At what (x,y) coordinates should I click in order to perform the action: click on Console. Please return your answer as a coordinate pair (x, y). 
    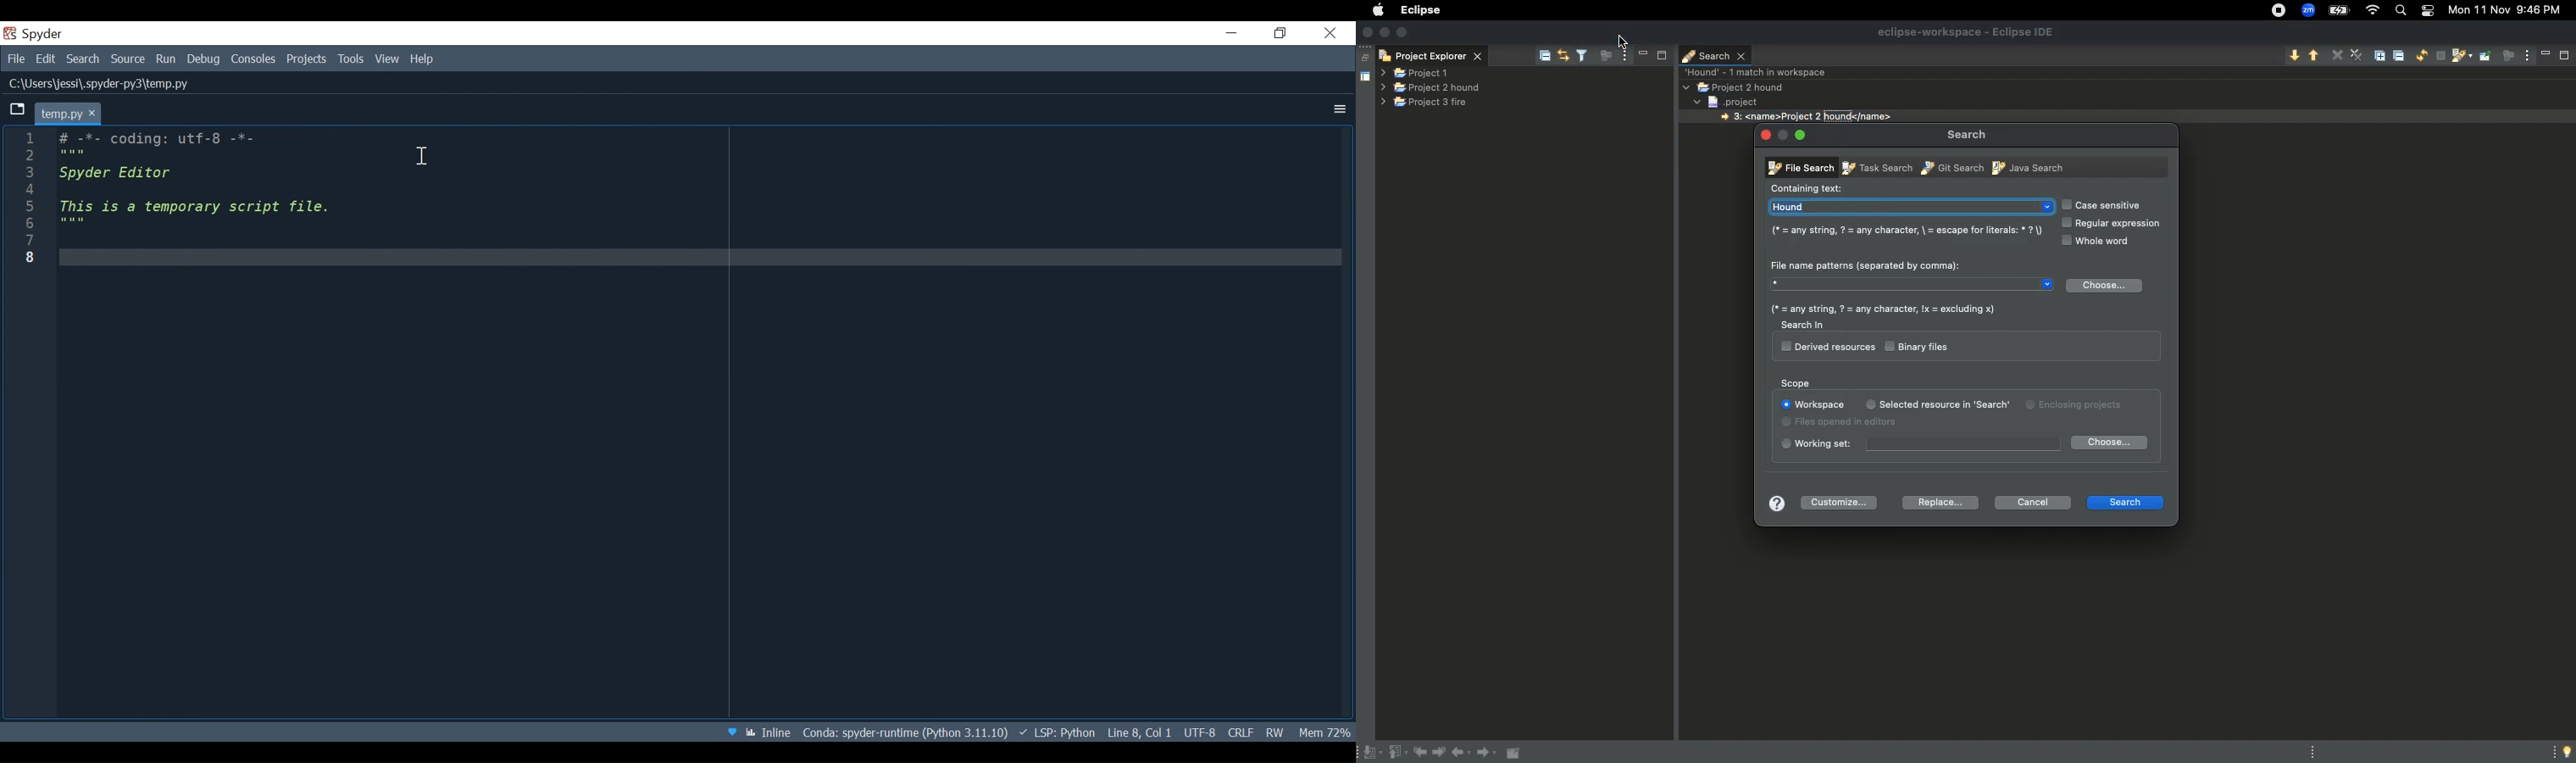
    Looking at the image, I should click on (255, 59).